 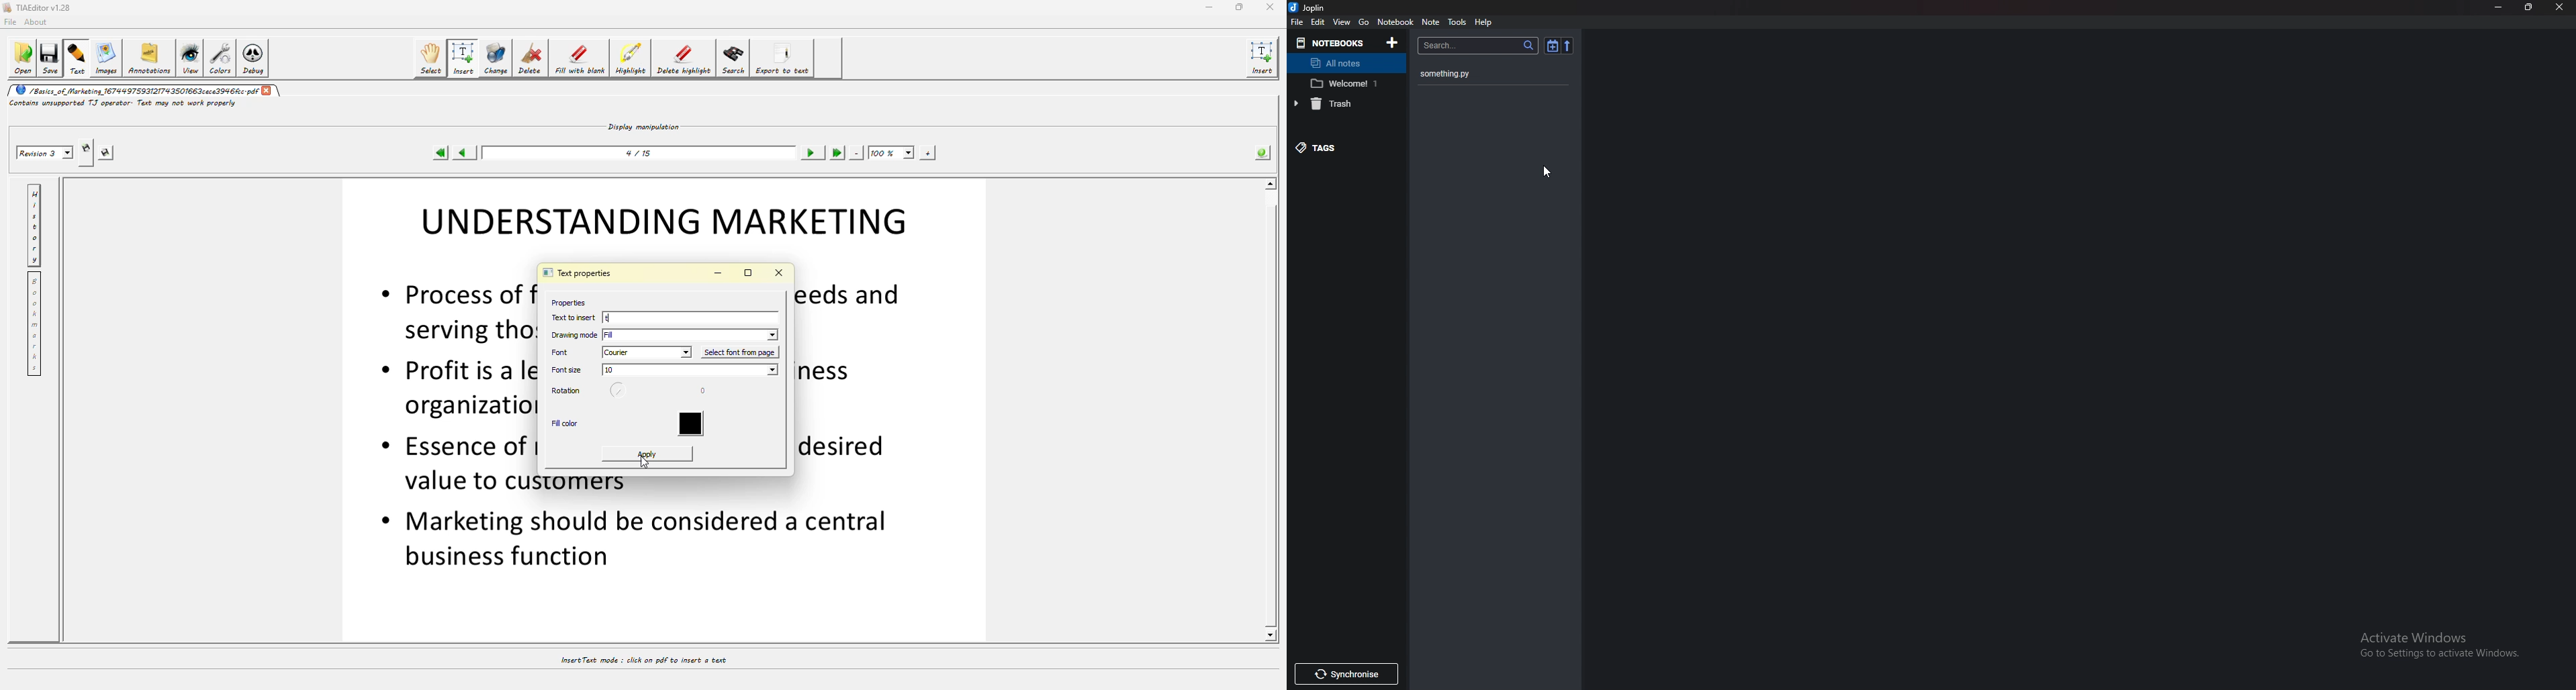 What do you see at coordinates (1338, 147) in the screenshot?
I see `Tags` at bounding box center [1338, 147].